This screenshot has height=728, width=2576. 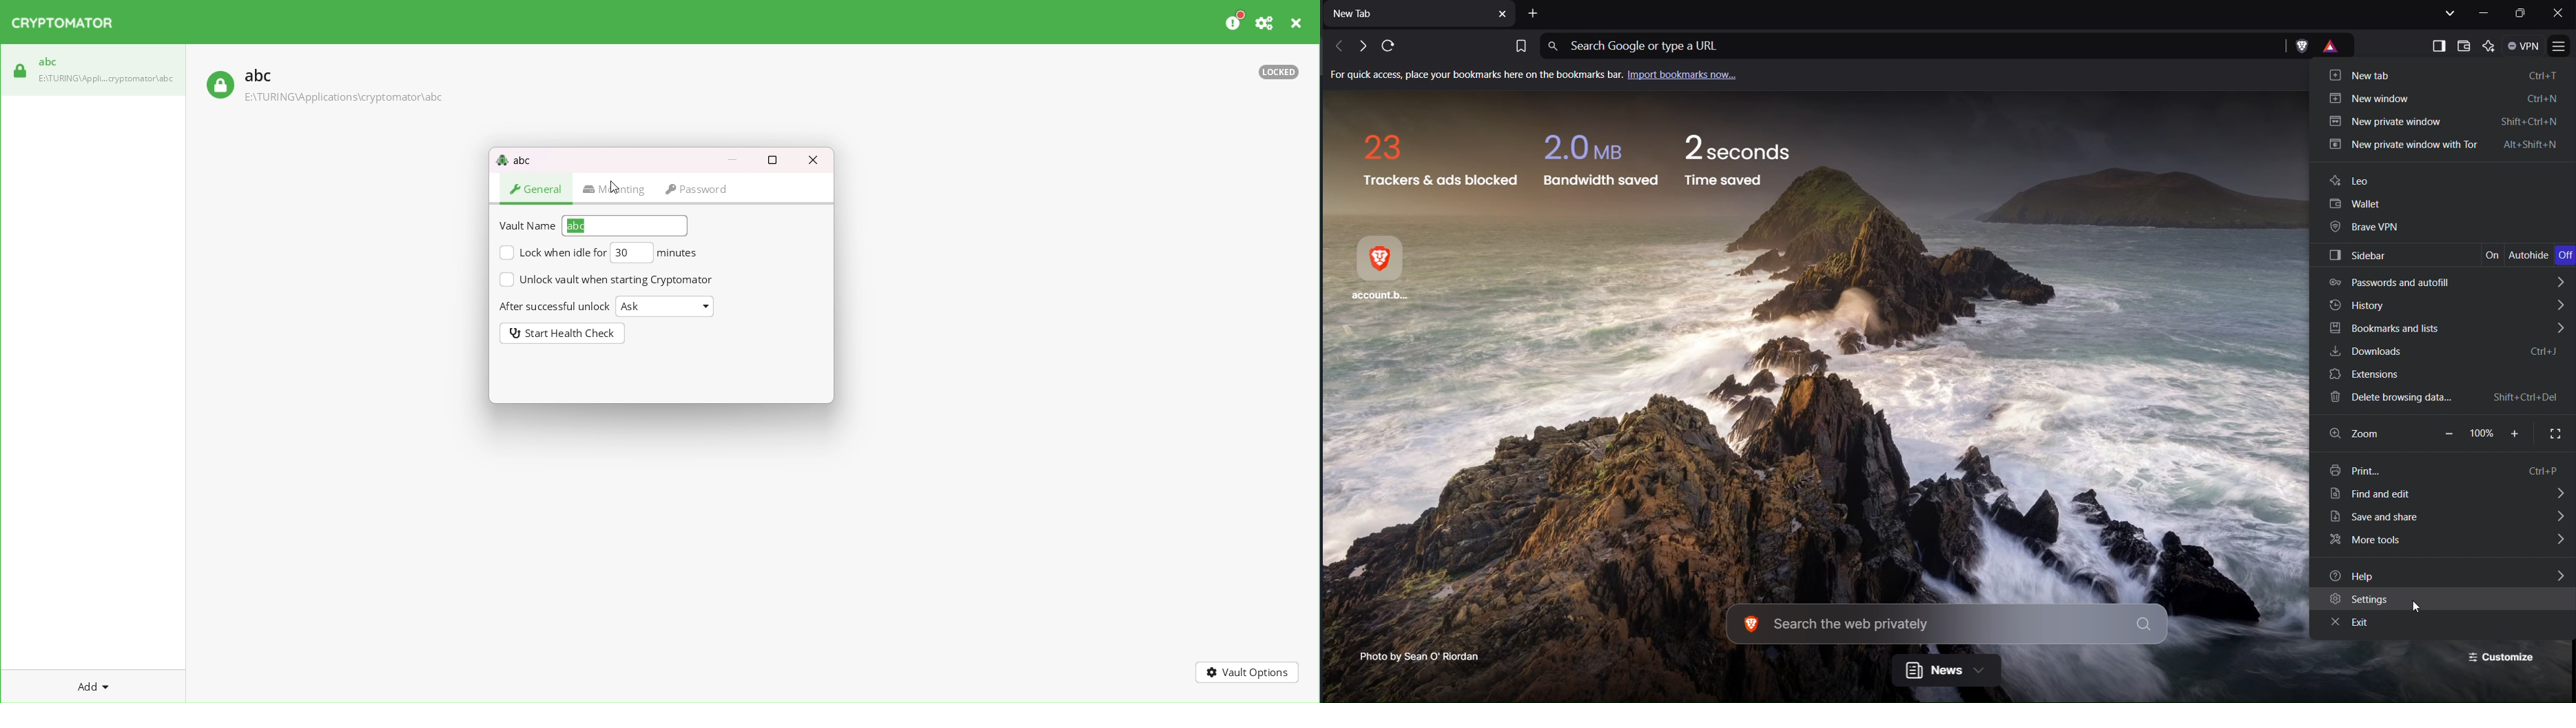 I want to click on Extensions, so click(x=2442, y=374).